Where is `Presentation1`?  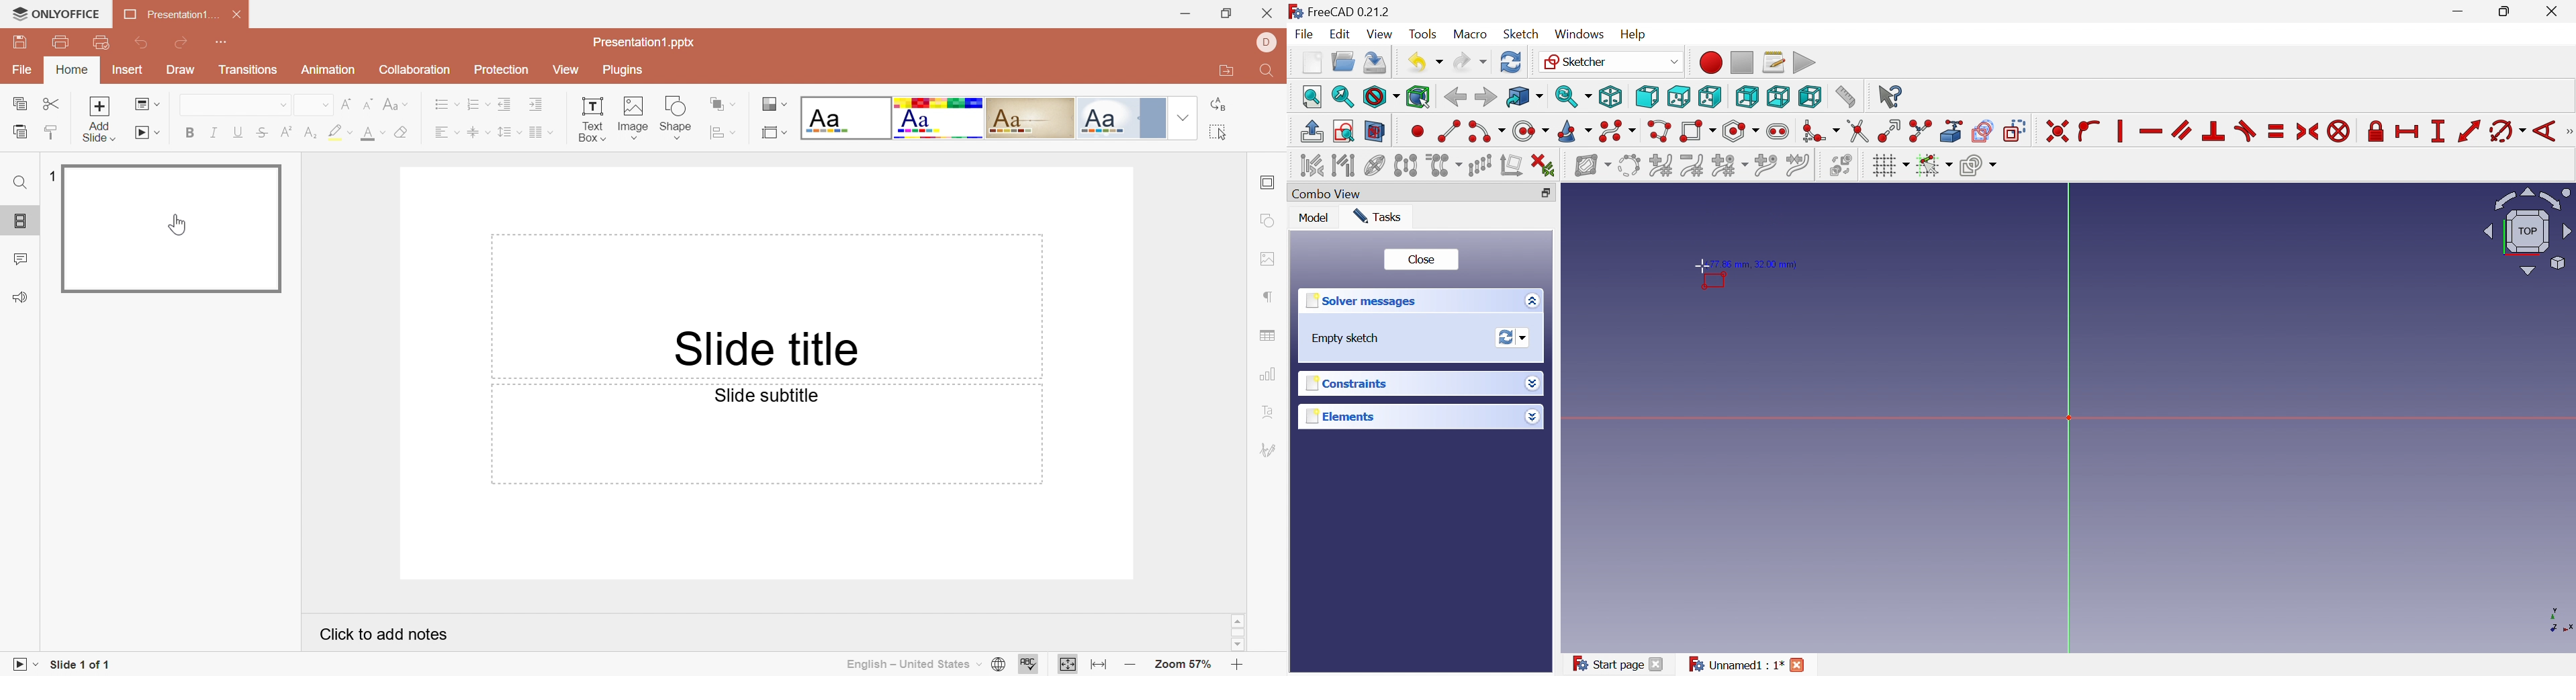
Presentation1 is located at coordinates (166, 13).